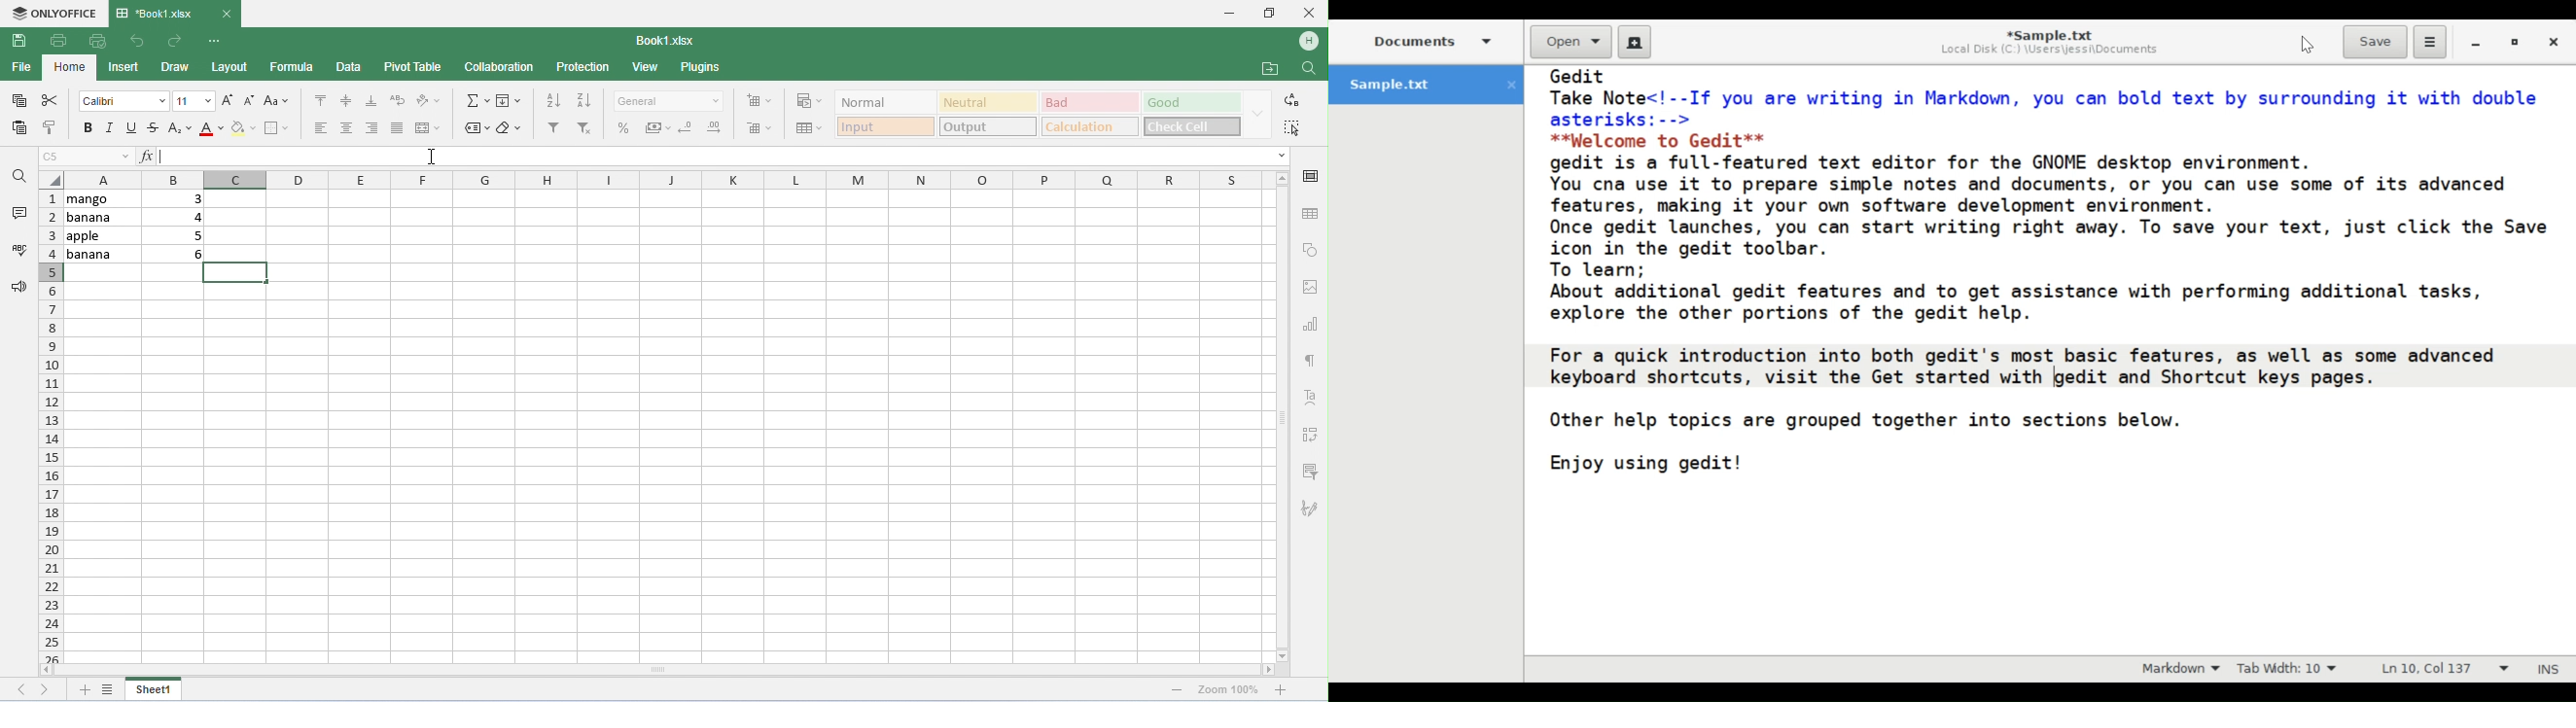 The image size is (2576, 728). What do you see at coordinates (209, 129) in the screenshot?
I see `font color` at bounding box center [209, 129].